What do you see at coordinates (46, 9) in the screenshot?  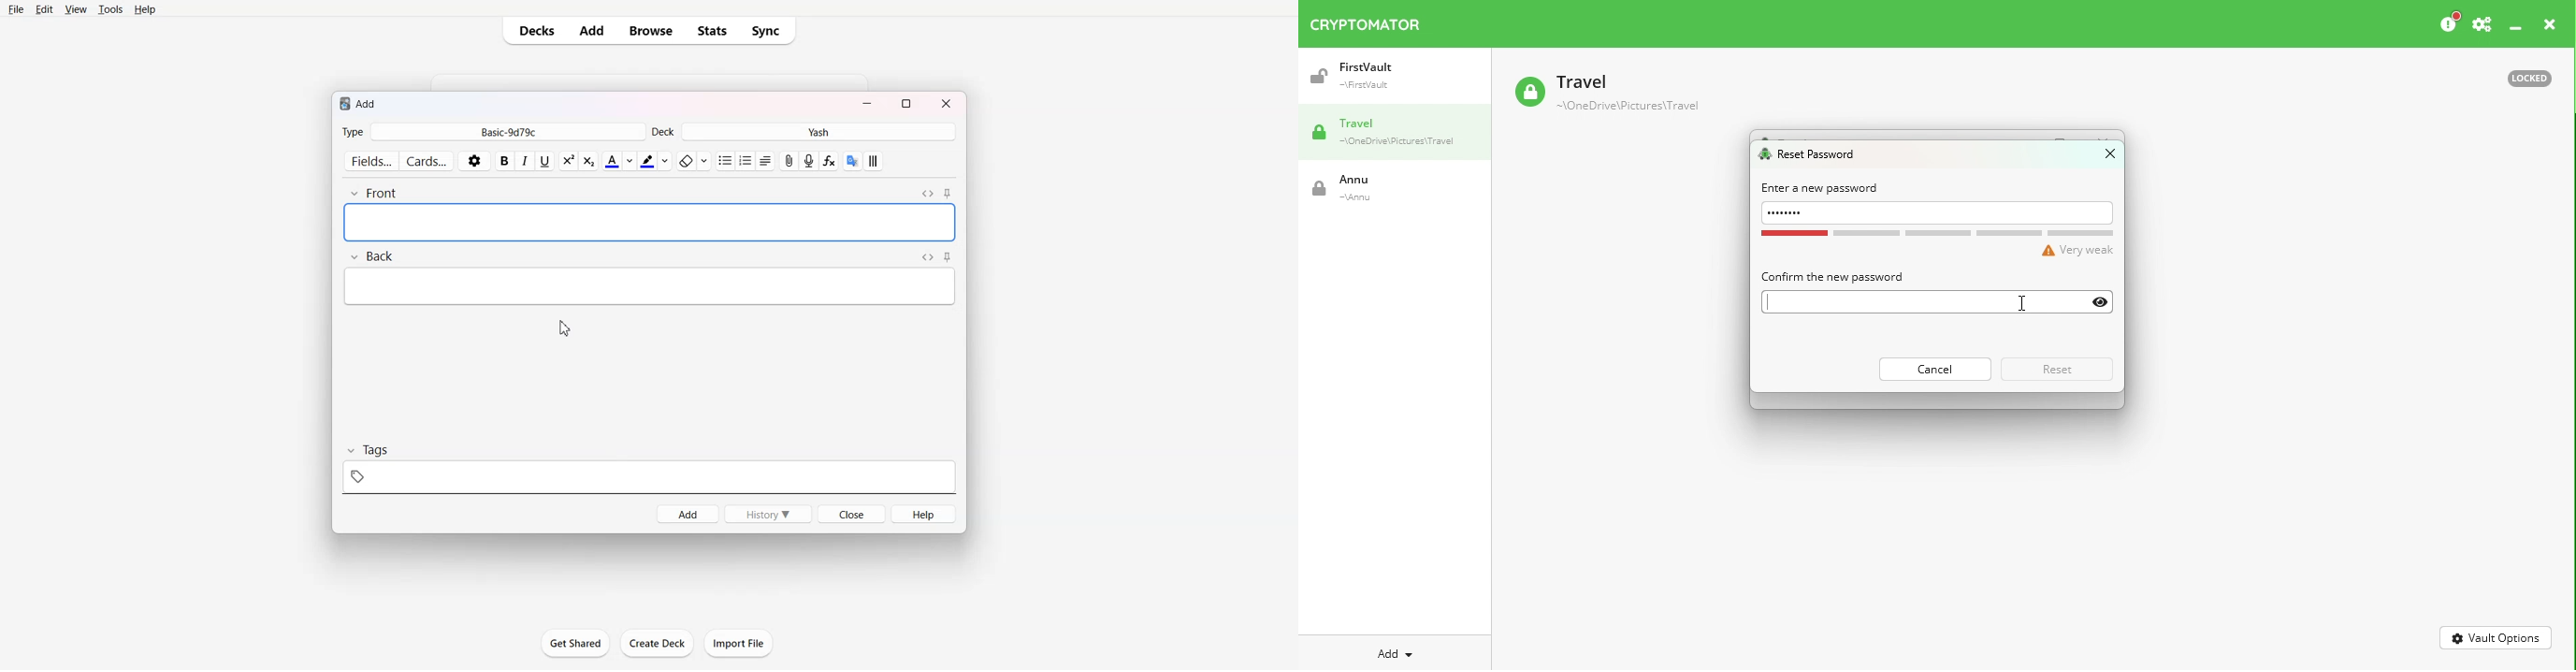 I see `Edit` at bounding box center [46, 9].